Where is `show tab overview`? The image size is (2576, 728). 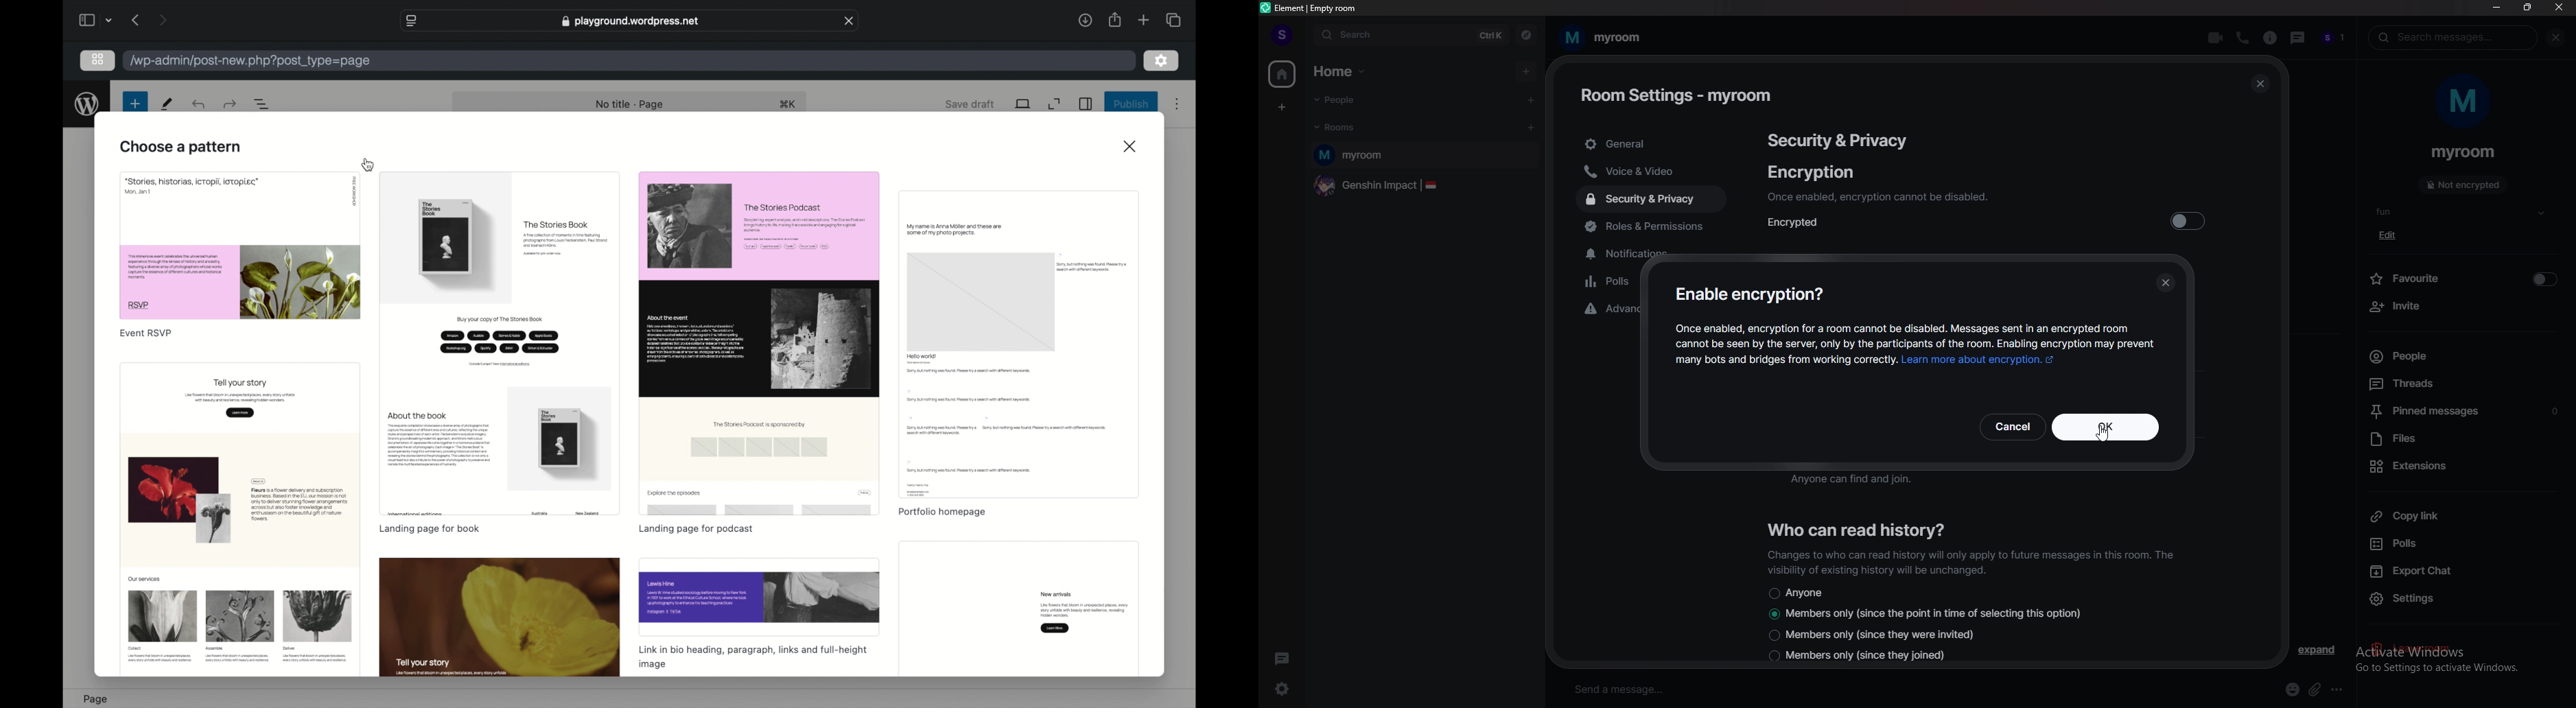
show tab overview is located at coordinates (1174, 20).